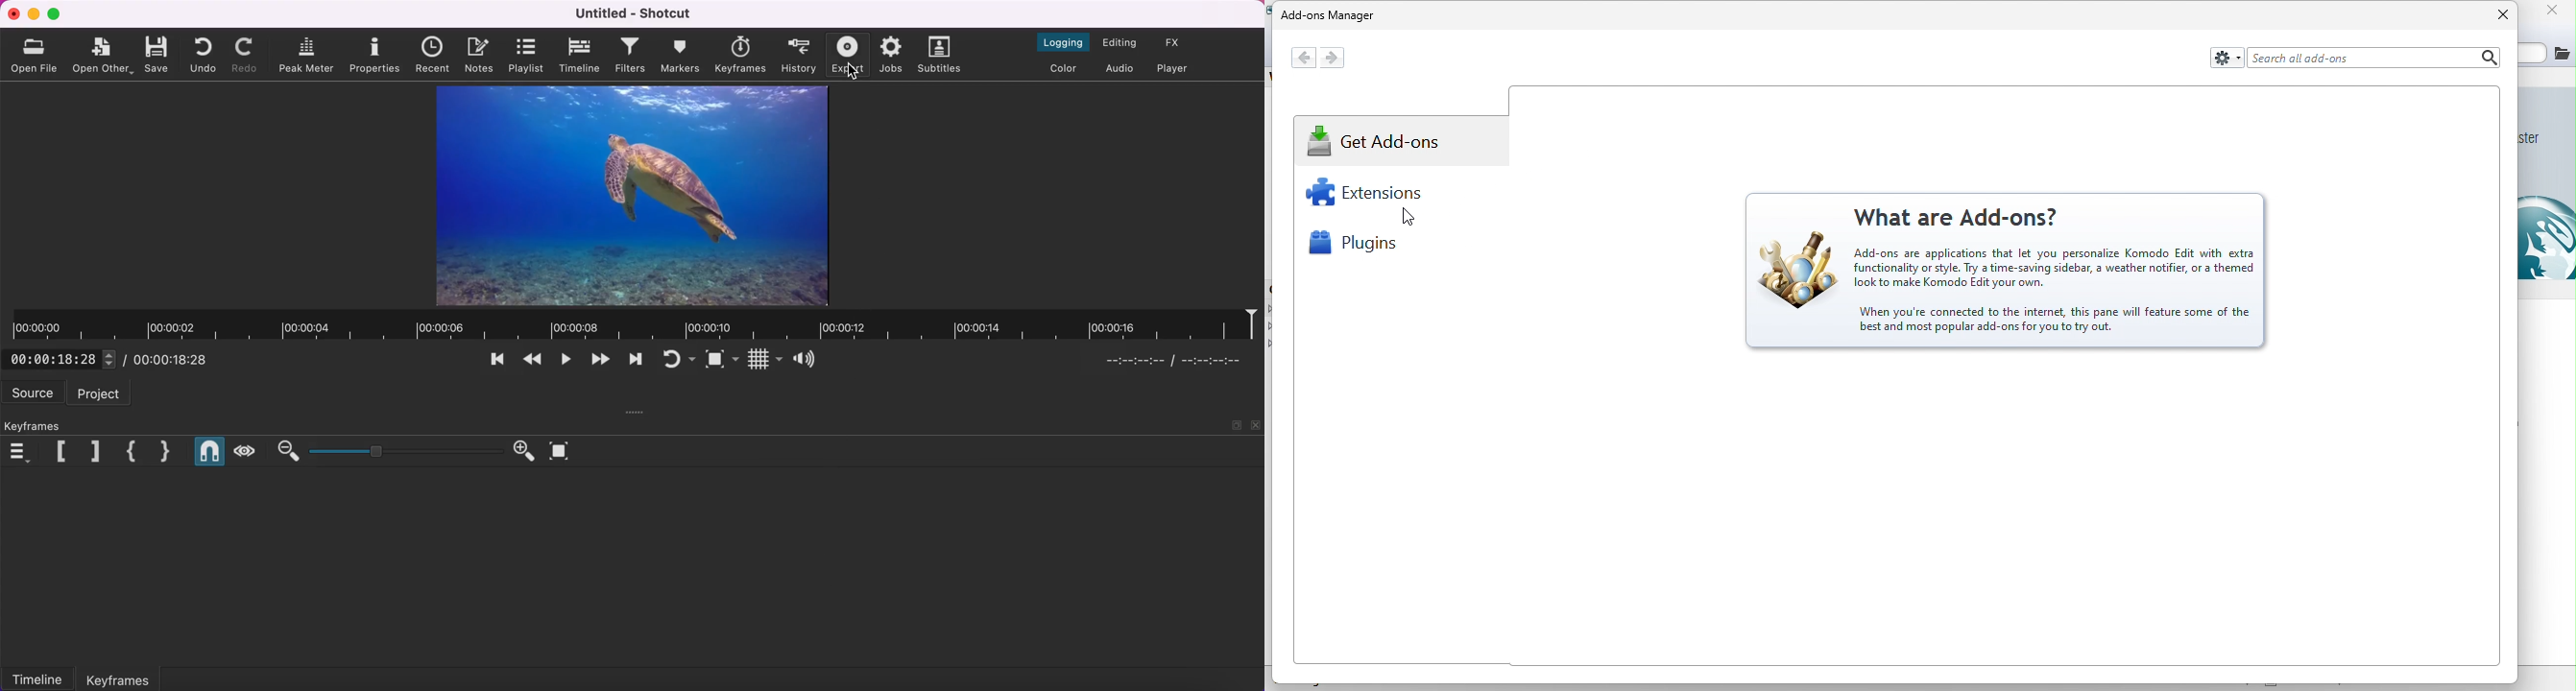 The height and width of the screenshot is (700, 2576). Describe the element at coordinates (103, 55) in the screenshot. I see `open other` at that location.